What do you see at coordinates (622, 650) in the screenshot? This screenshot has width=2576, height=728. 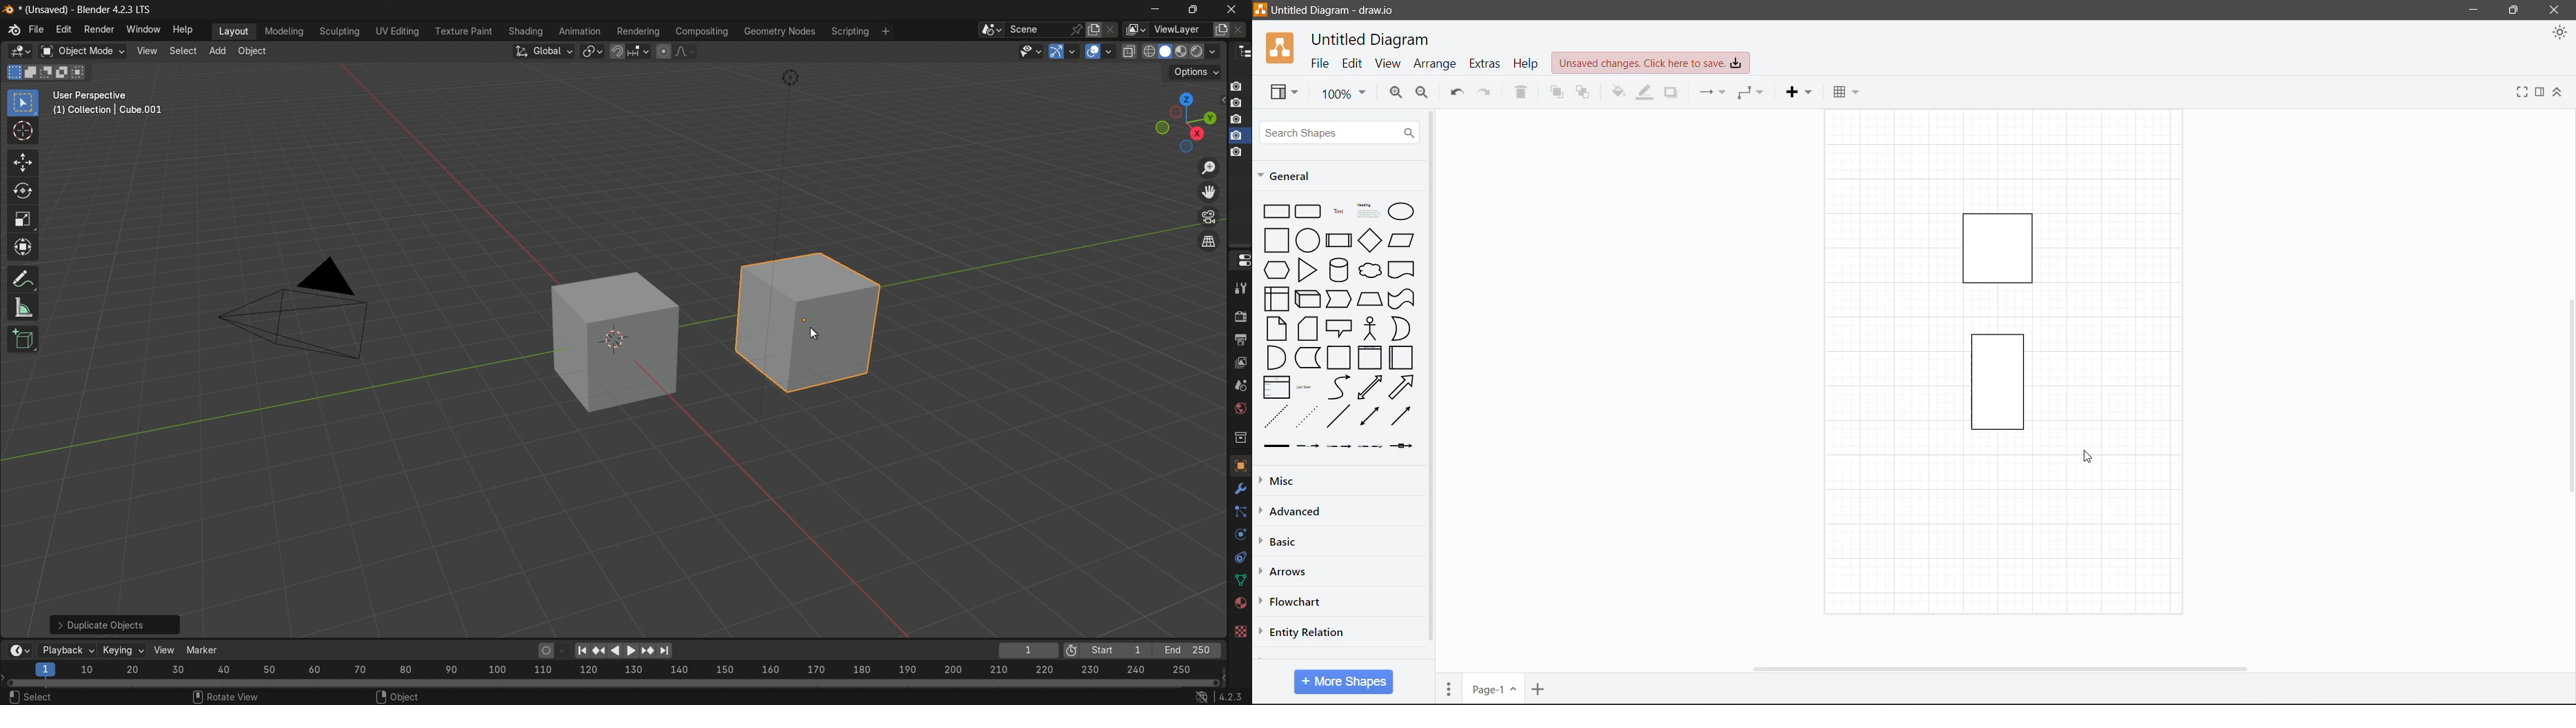 I see `play` at bounding box center [622, 650].